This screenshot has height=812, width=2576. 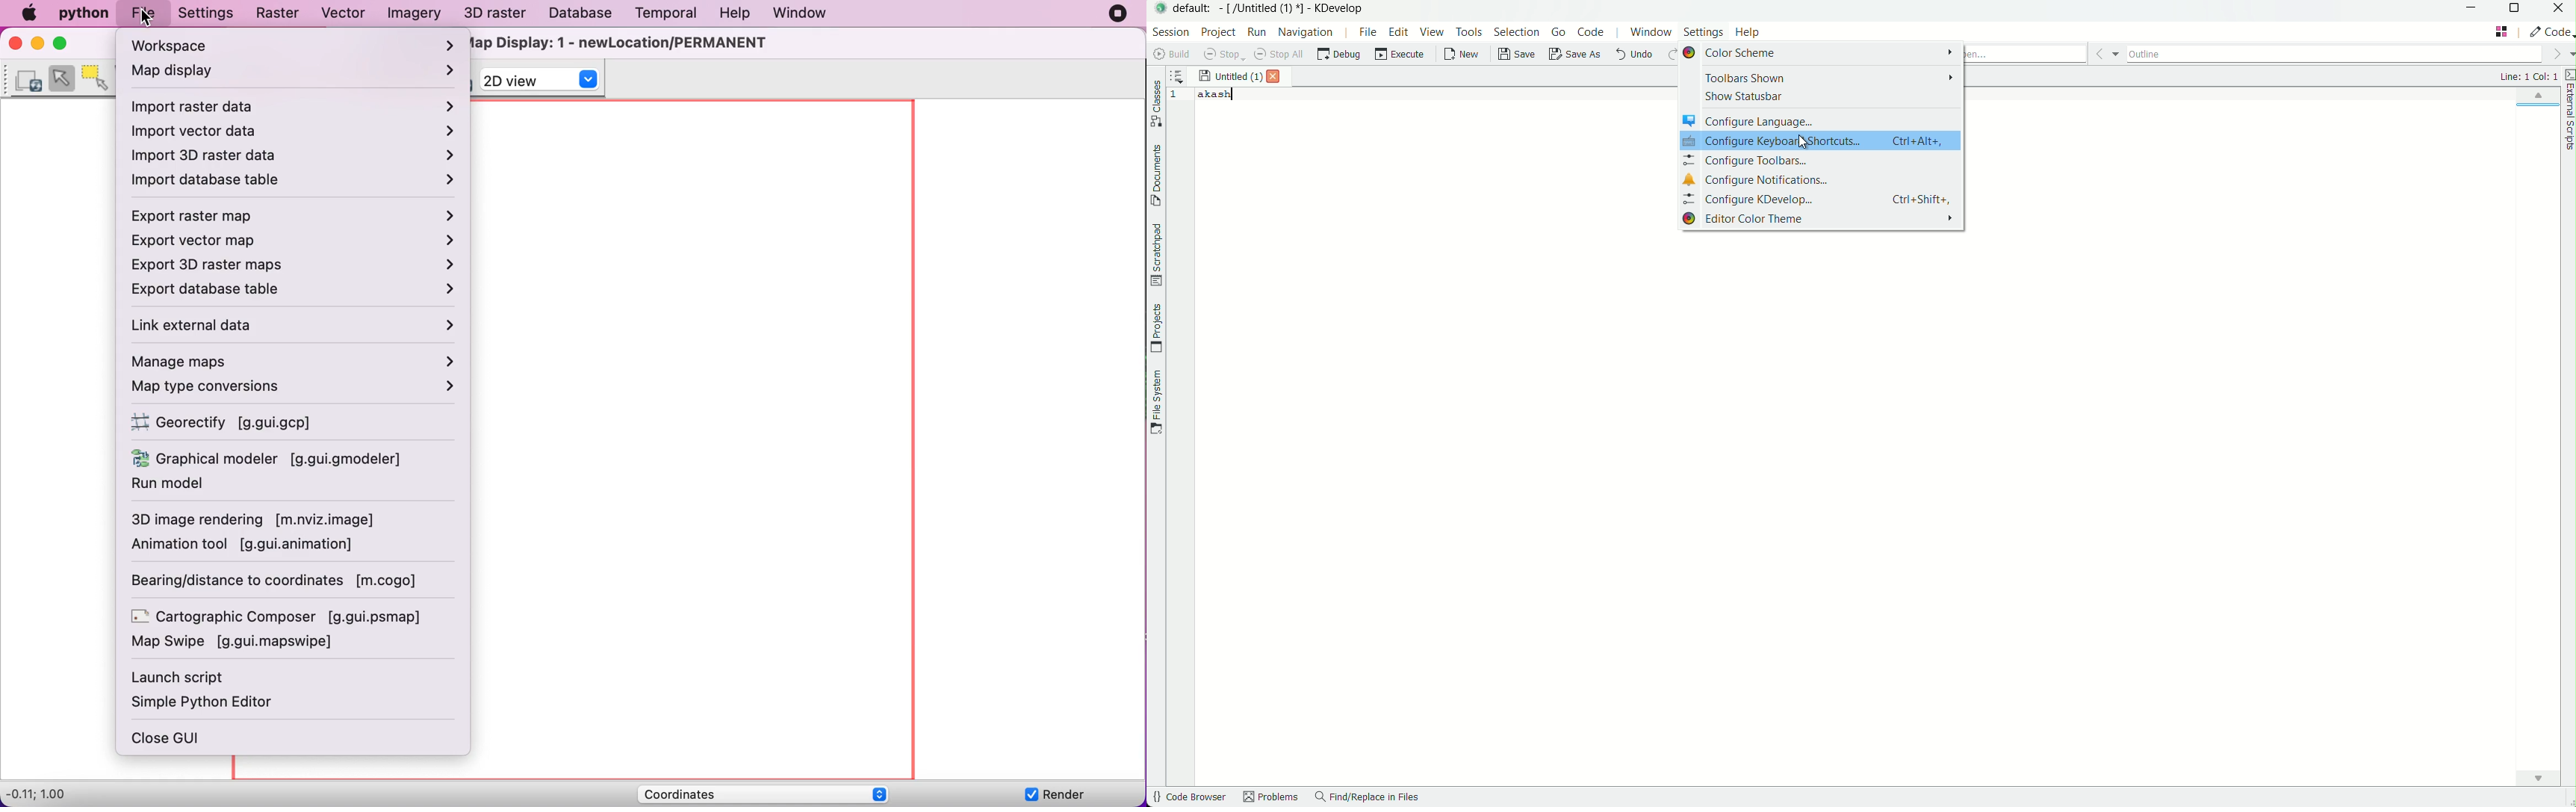 I want to click on classes, so click(x=1156, y=105).